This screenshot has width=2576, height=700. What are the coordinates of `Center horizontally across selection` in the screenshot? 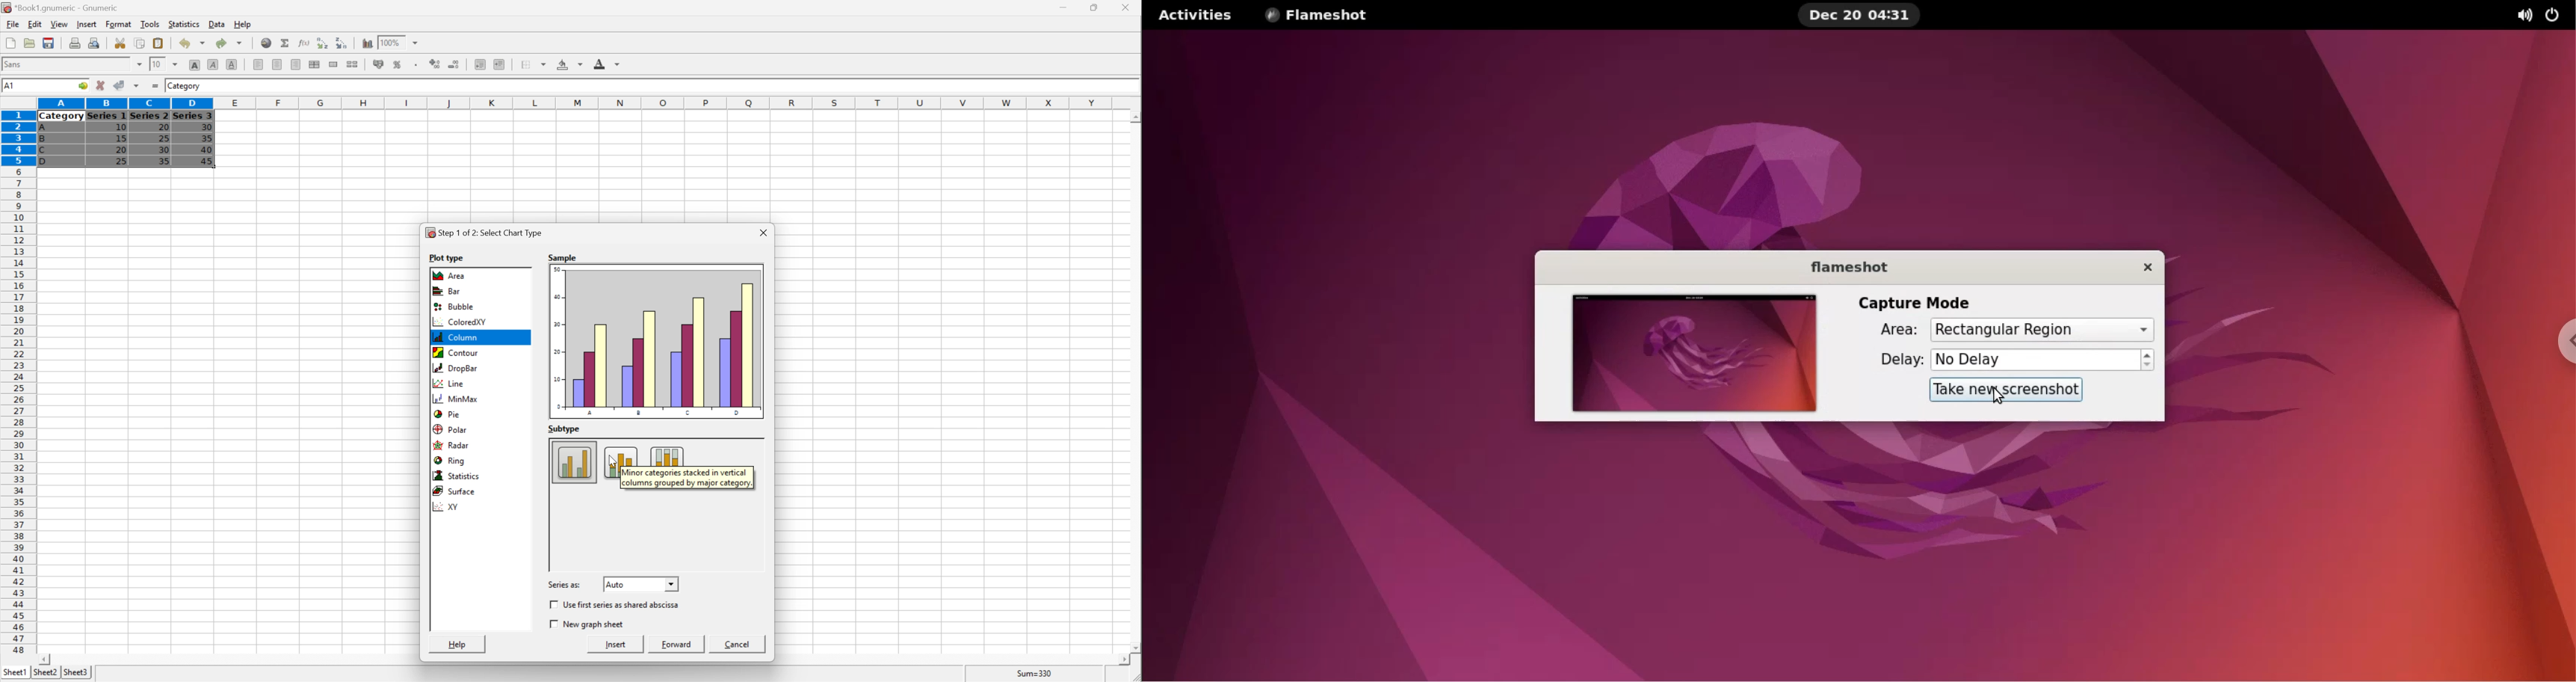 It's located at (314, 63).